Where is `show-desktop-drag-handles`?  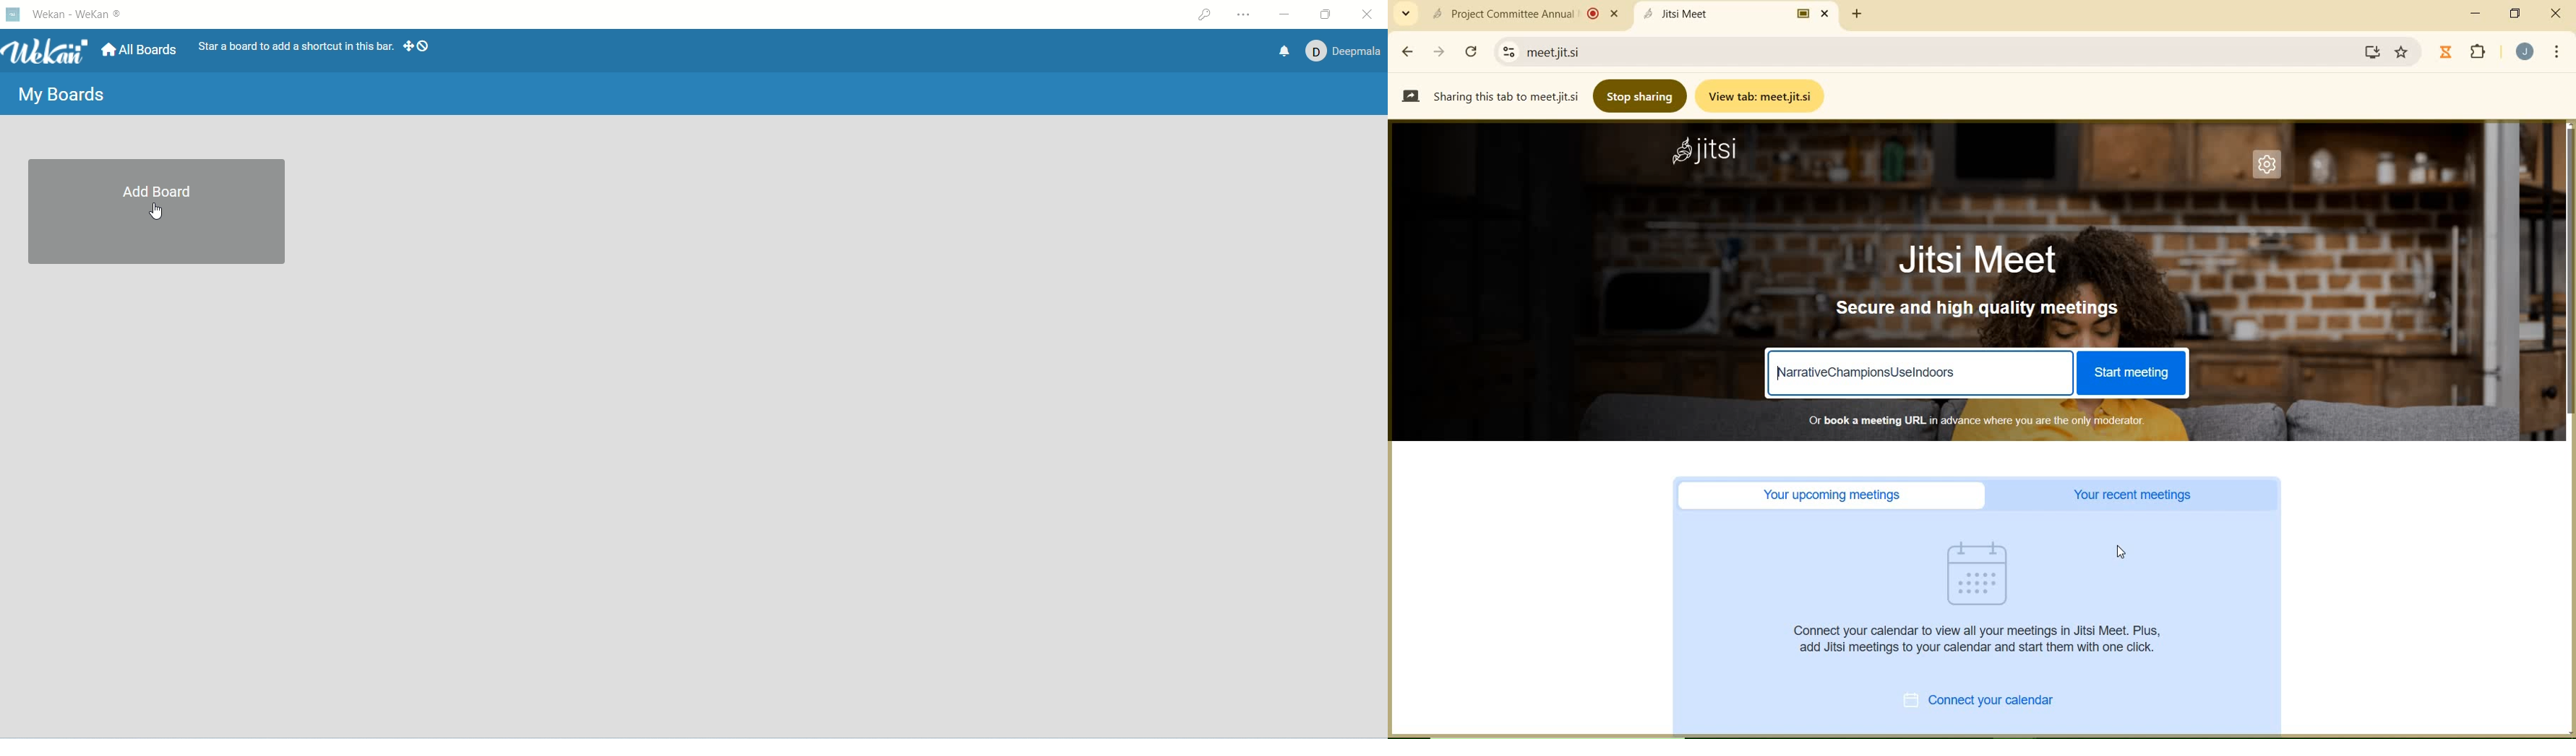
show-desktop-drag-handles is located at coordinates (405, 48).